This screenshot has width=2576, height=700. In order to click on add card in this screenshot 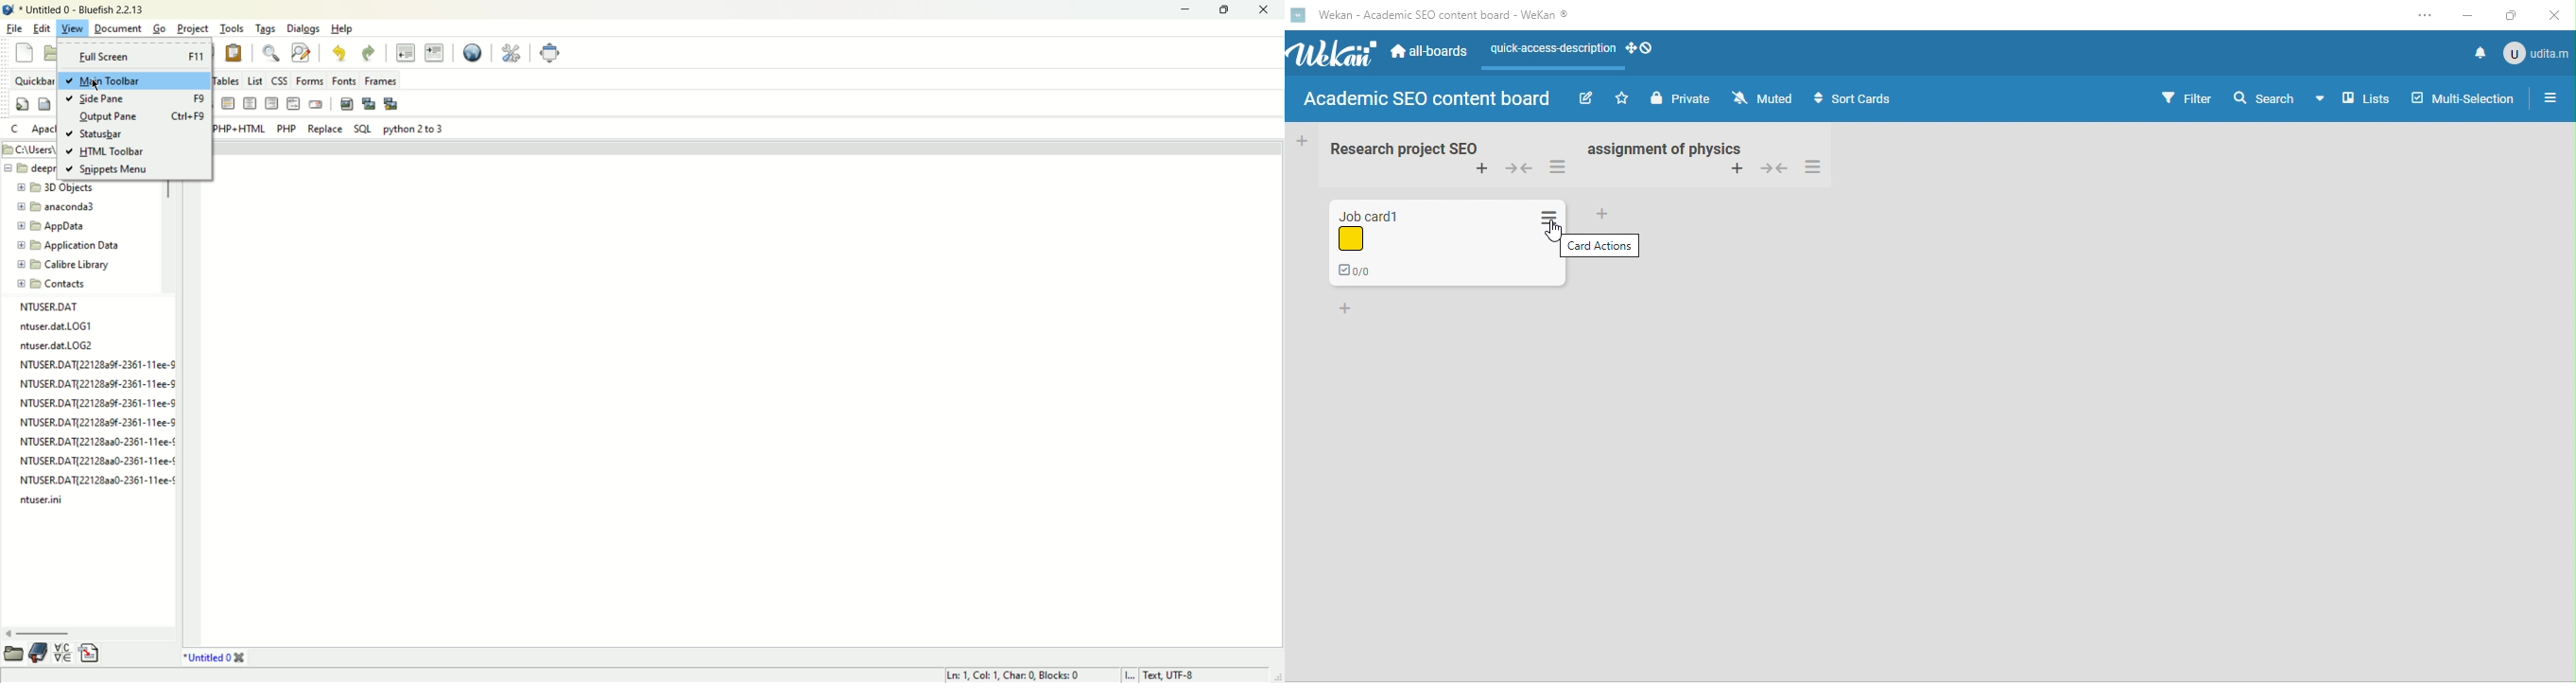, I will do `click(1474, 169)`.